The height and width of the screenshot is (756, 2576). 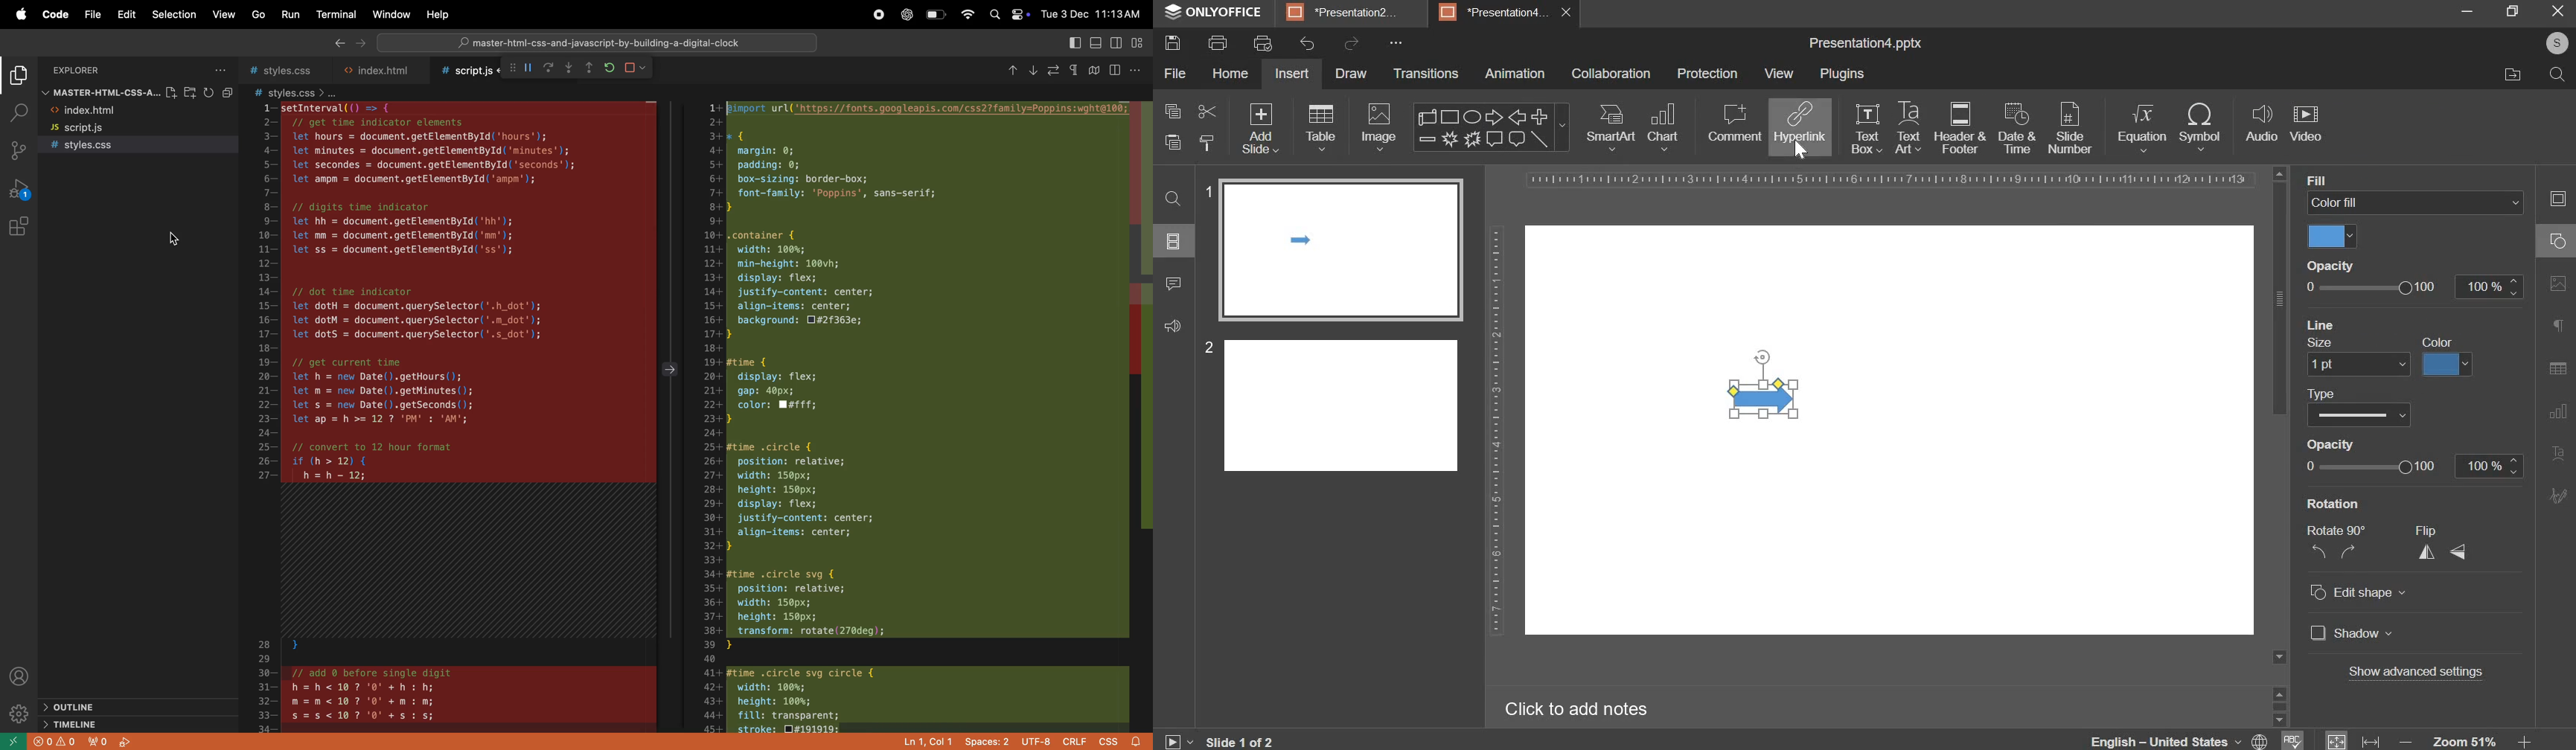 What do you see at coordinates (1139, 741) in the screenshot?
I see `alert` at bounding box center [1139, 741].